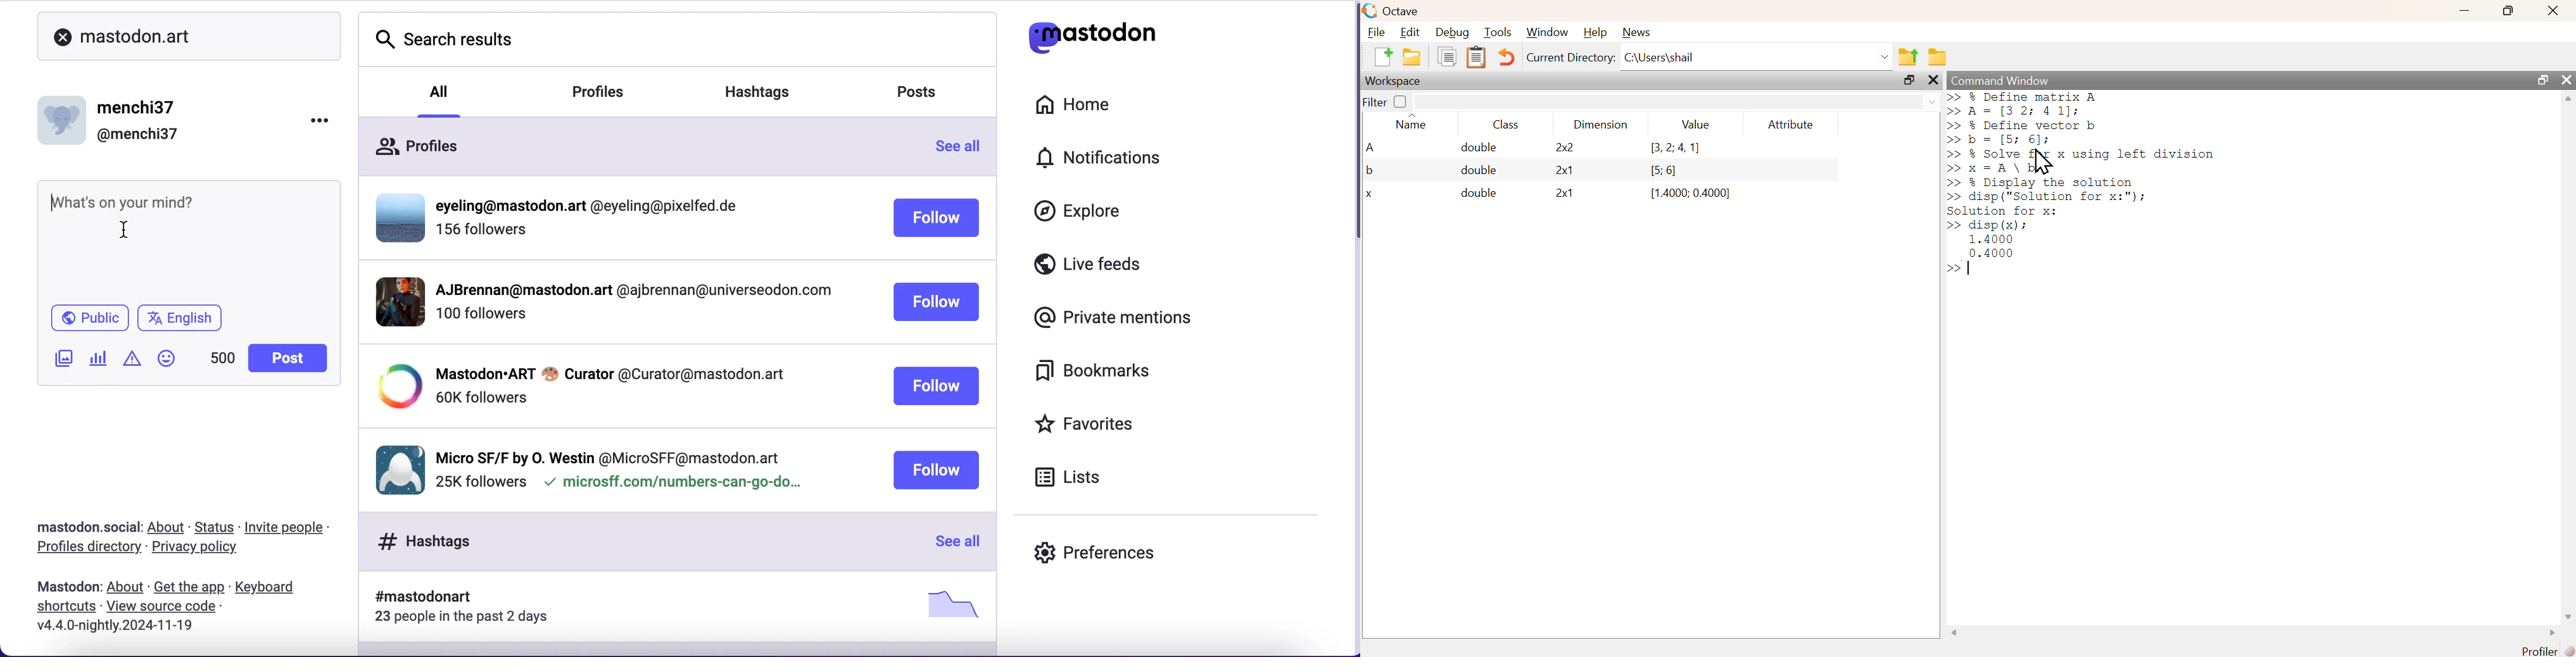 Image resolution: width=2576 pixels, height=672 pixels. What do you see at coordinates (2506, 11) in the screenshot?
I see `maximize` at bounding box center [2506, 11].